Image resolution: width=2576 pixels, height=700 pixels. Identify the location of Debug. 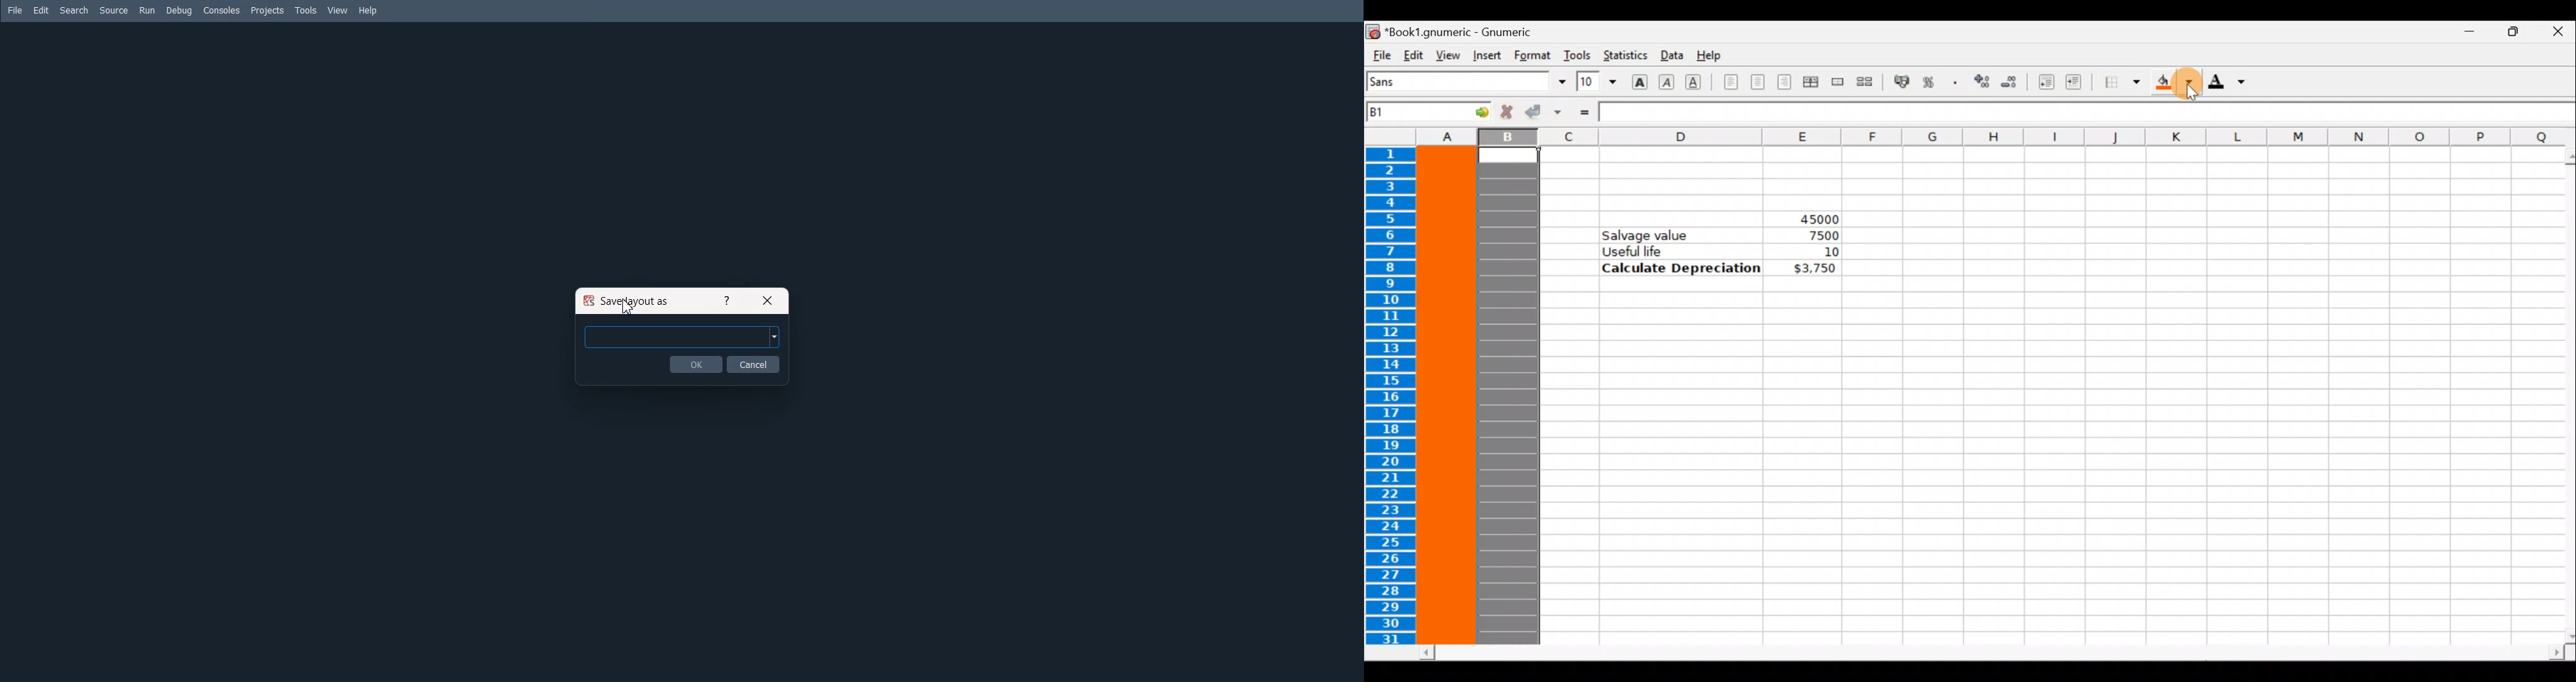
(179, 11).